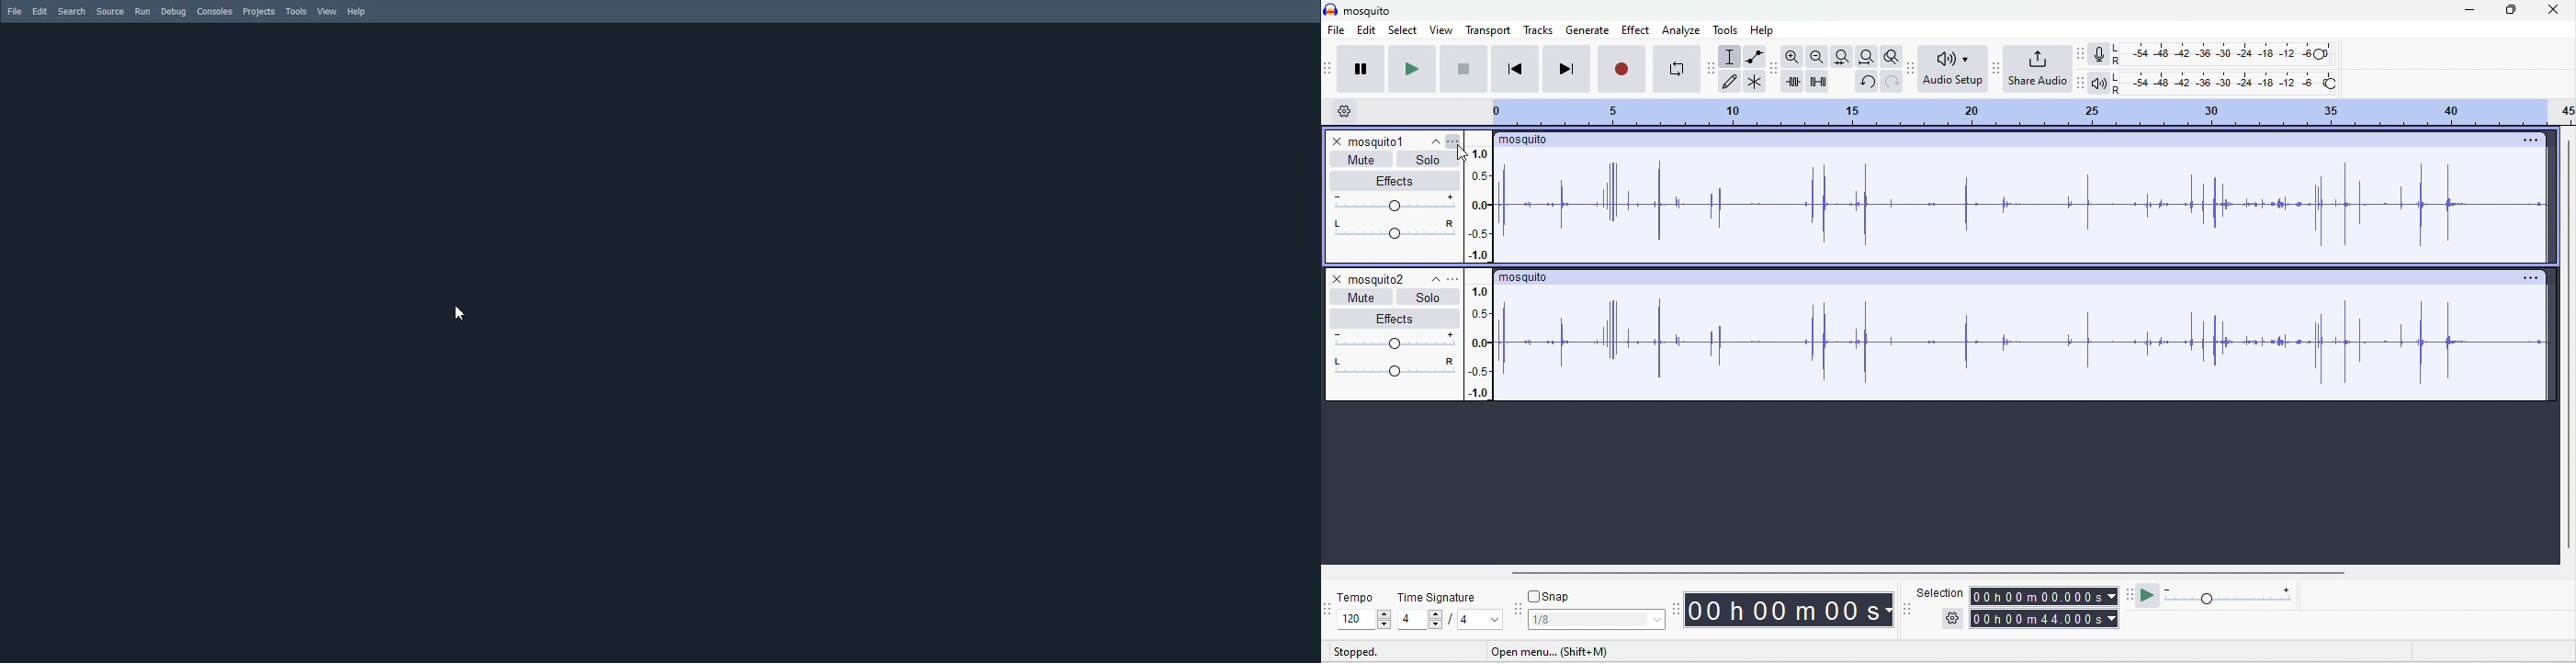 This screenshot has width=2576, height=672. Describe the element at coordinates (2018, 207) in the screenshot. I see `waveform` at that location.